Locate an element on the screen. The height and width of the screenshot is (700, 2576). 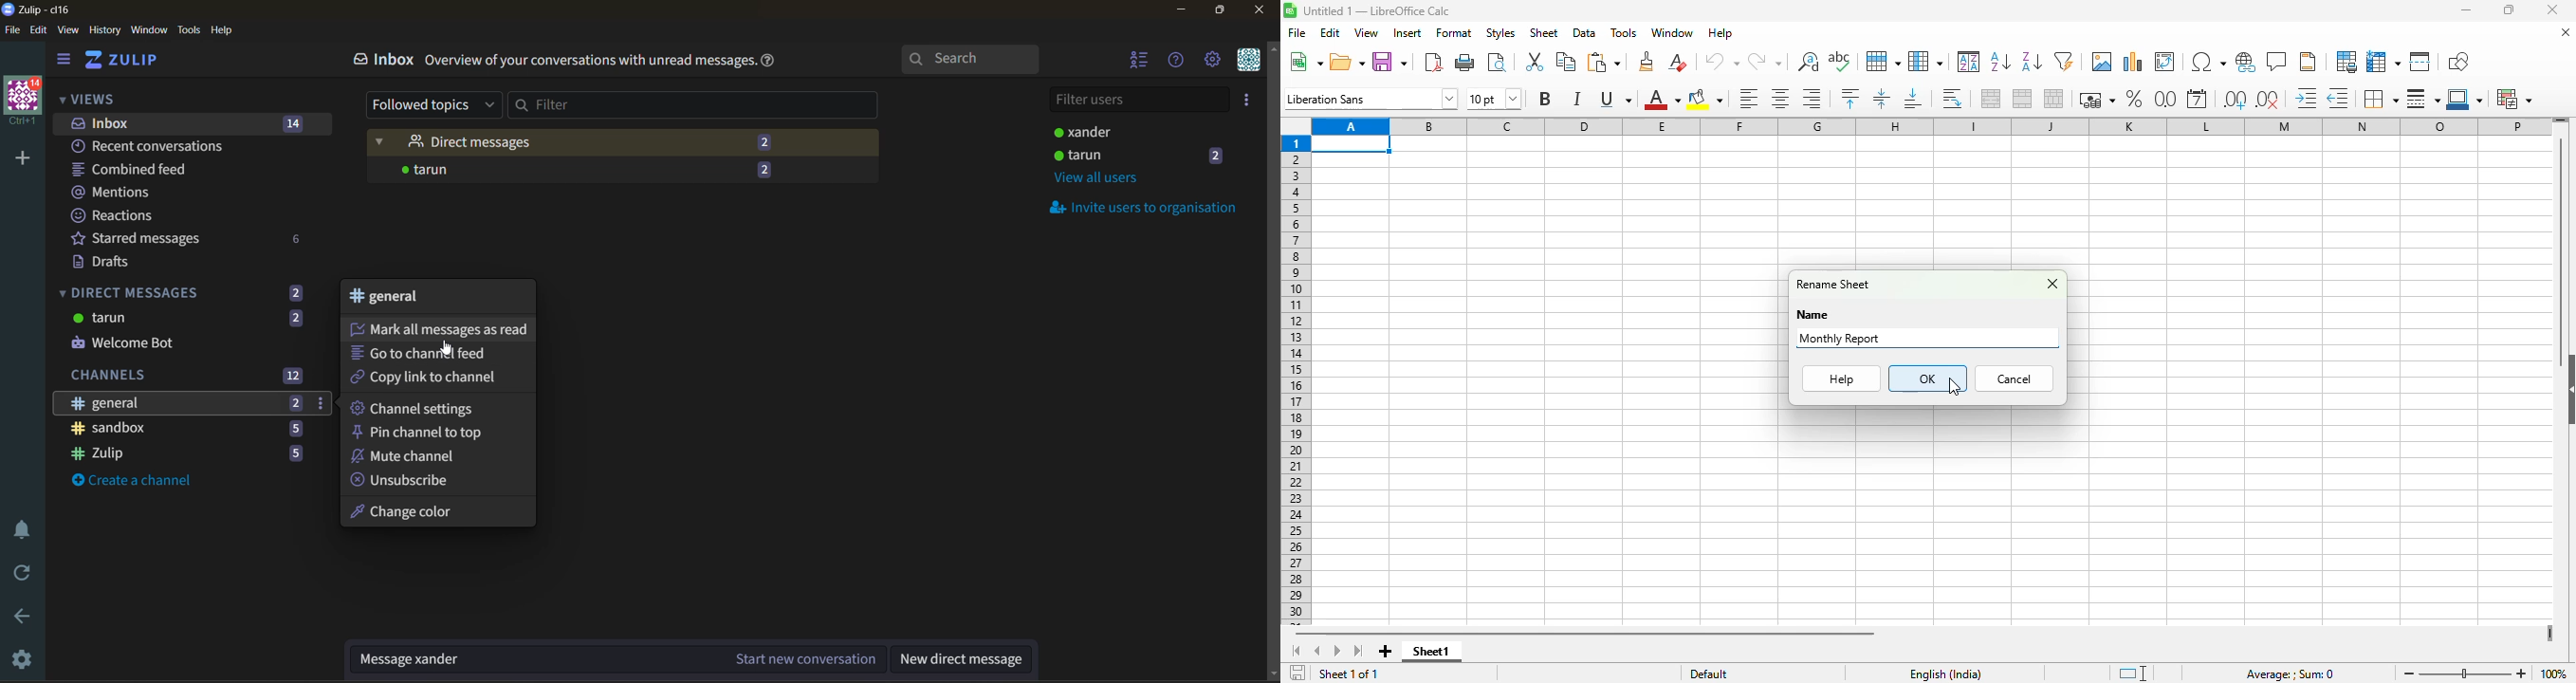
cursor is located at coordinates (446, 350).